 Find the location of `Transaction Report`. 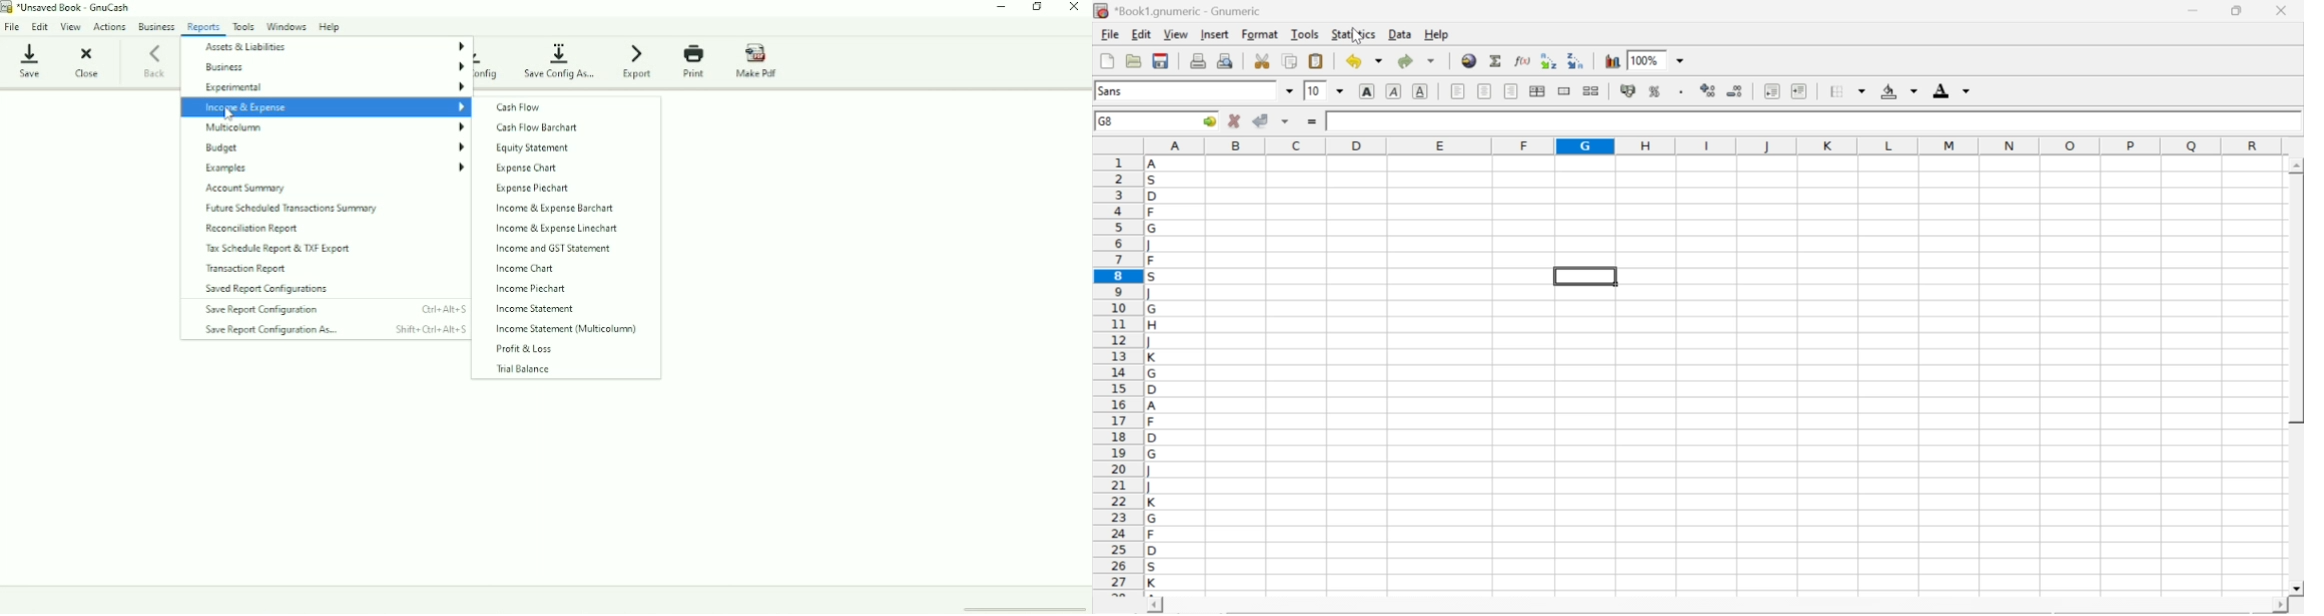

Transaction Report is located at coordinates (251, 268).